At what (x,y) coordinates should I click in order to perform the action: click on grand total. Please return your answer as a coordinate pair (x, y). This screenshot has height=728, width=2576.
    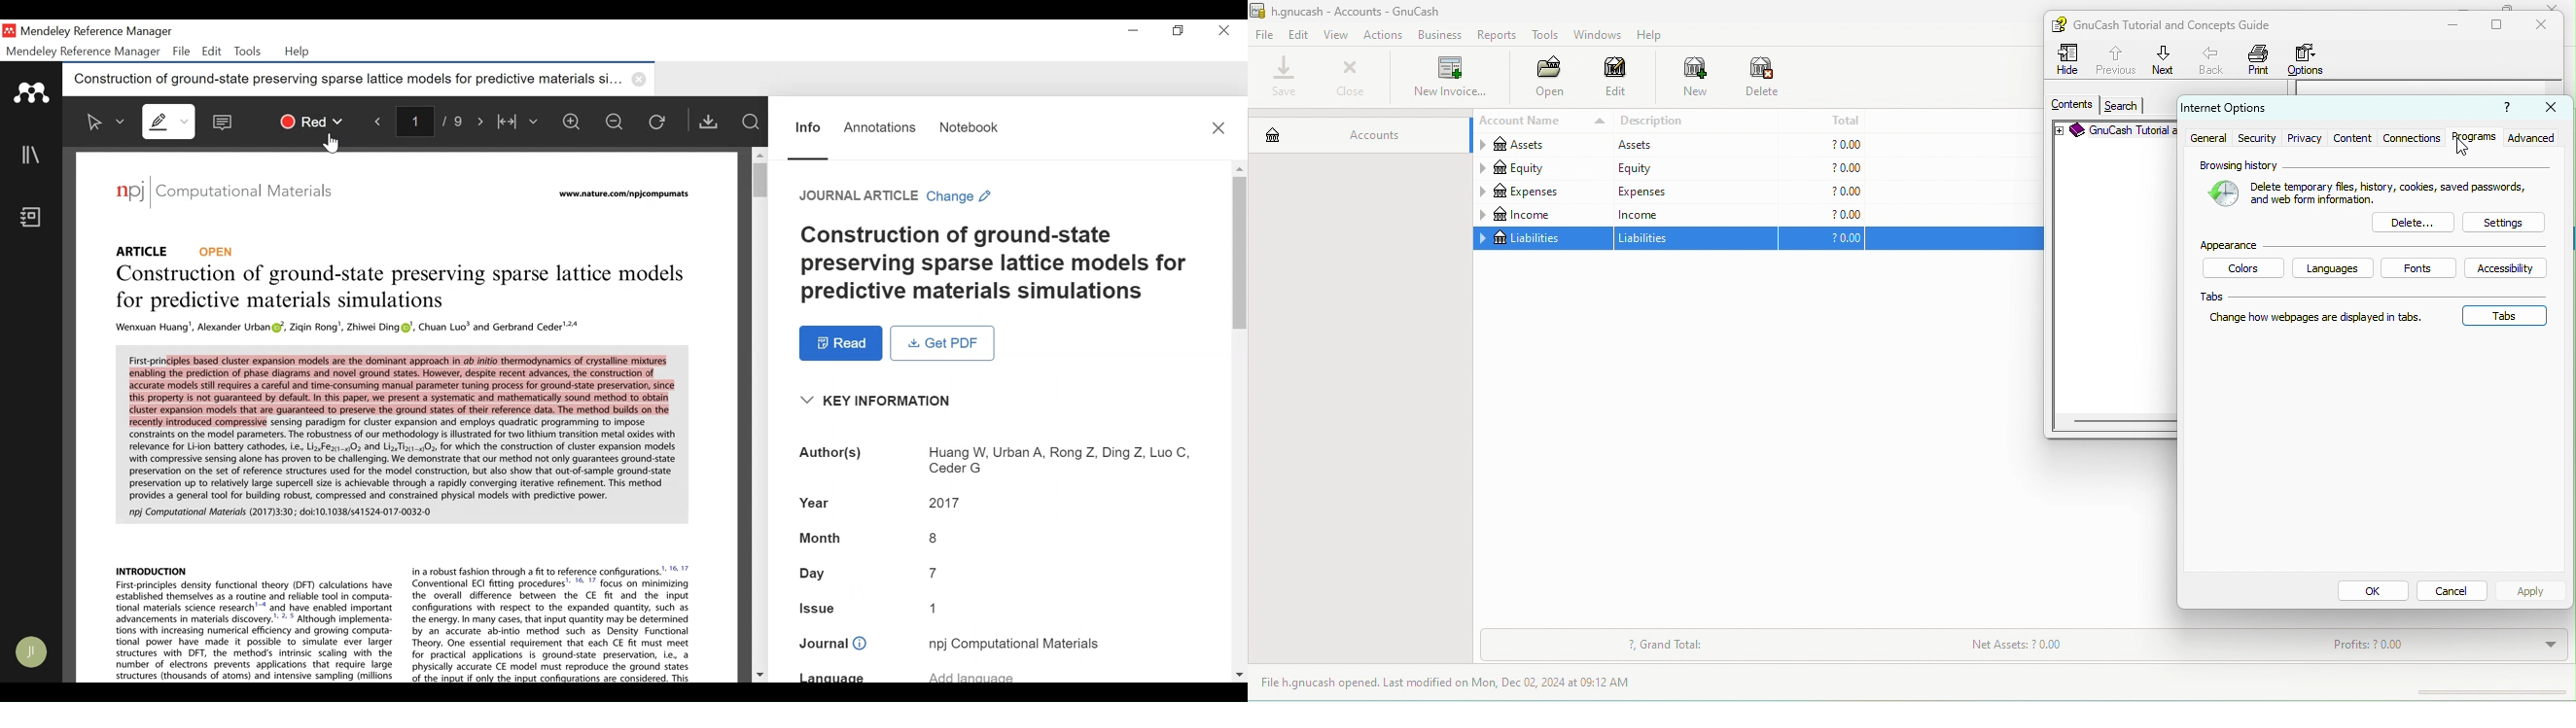
    Looking at the image, I should click on (1666, 646).